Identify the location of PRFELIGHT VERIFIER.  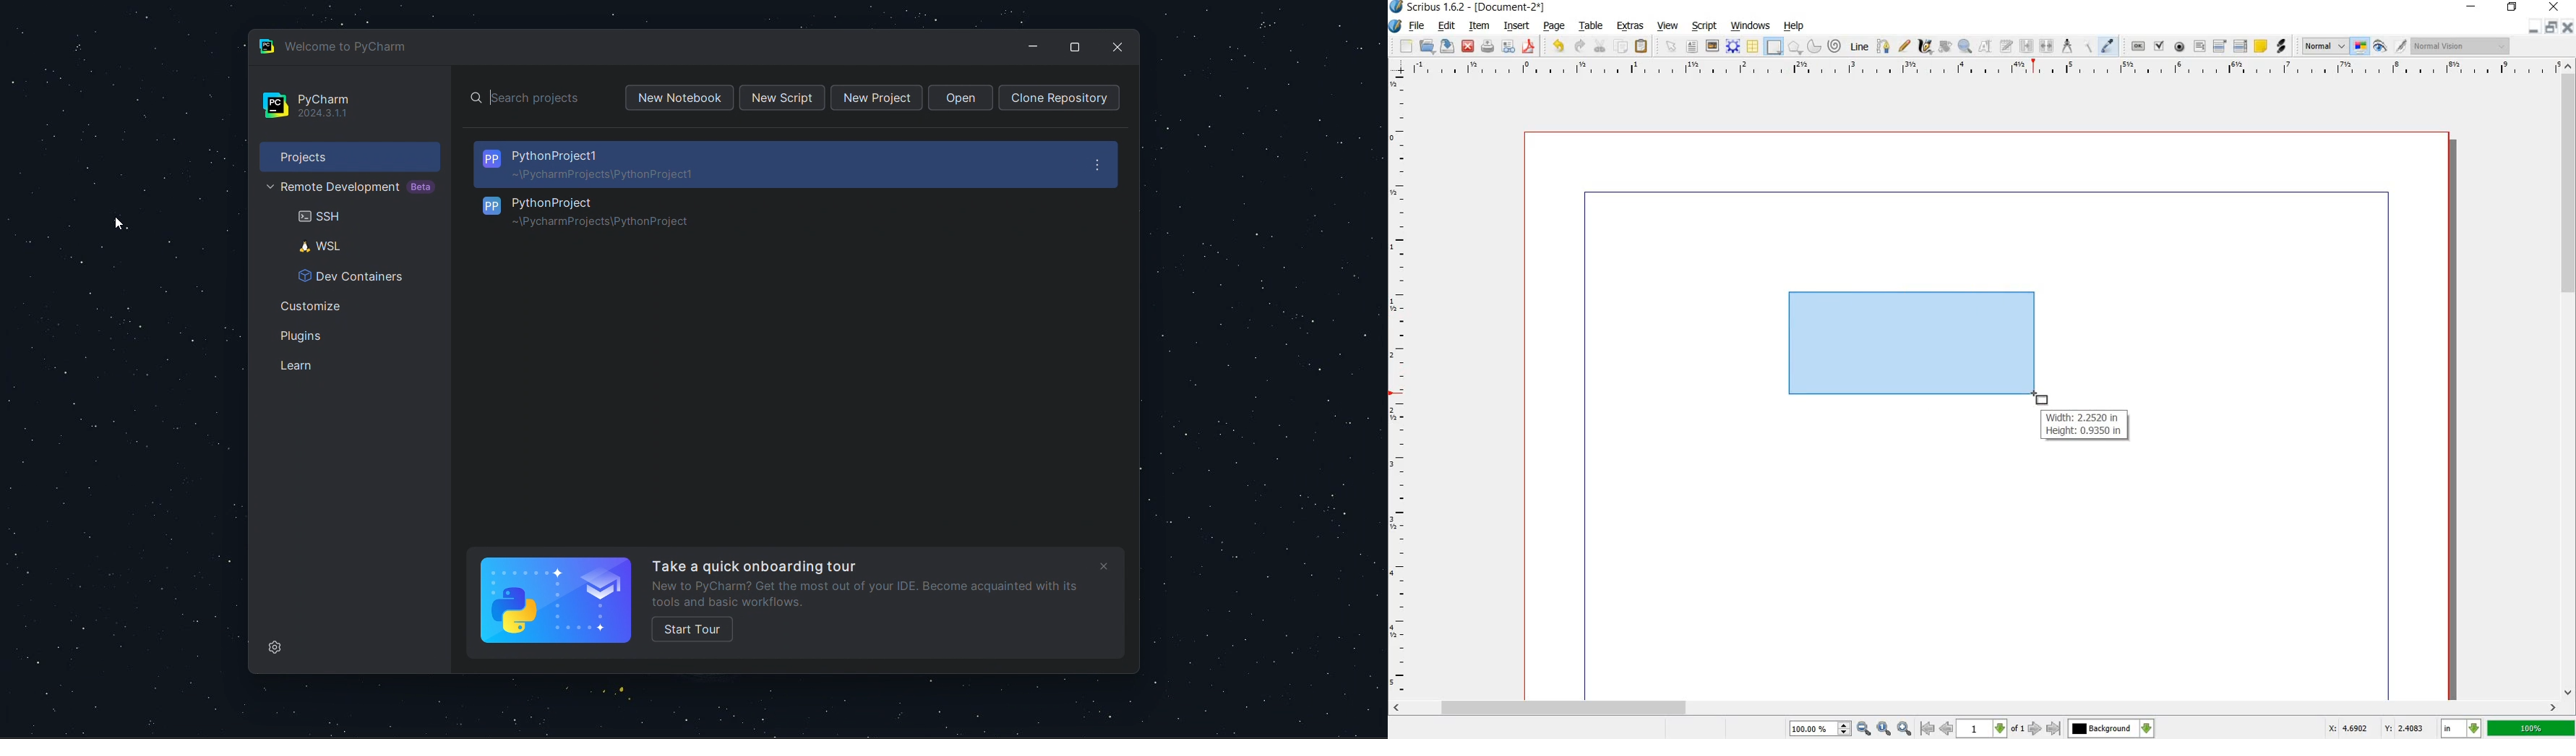
(1508, 47).